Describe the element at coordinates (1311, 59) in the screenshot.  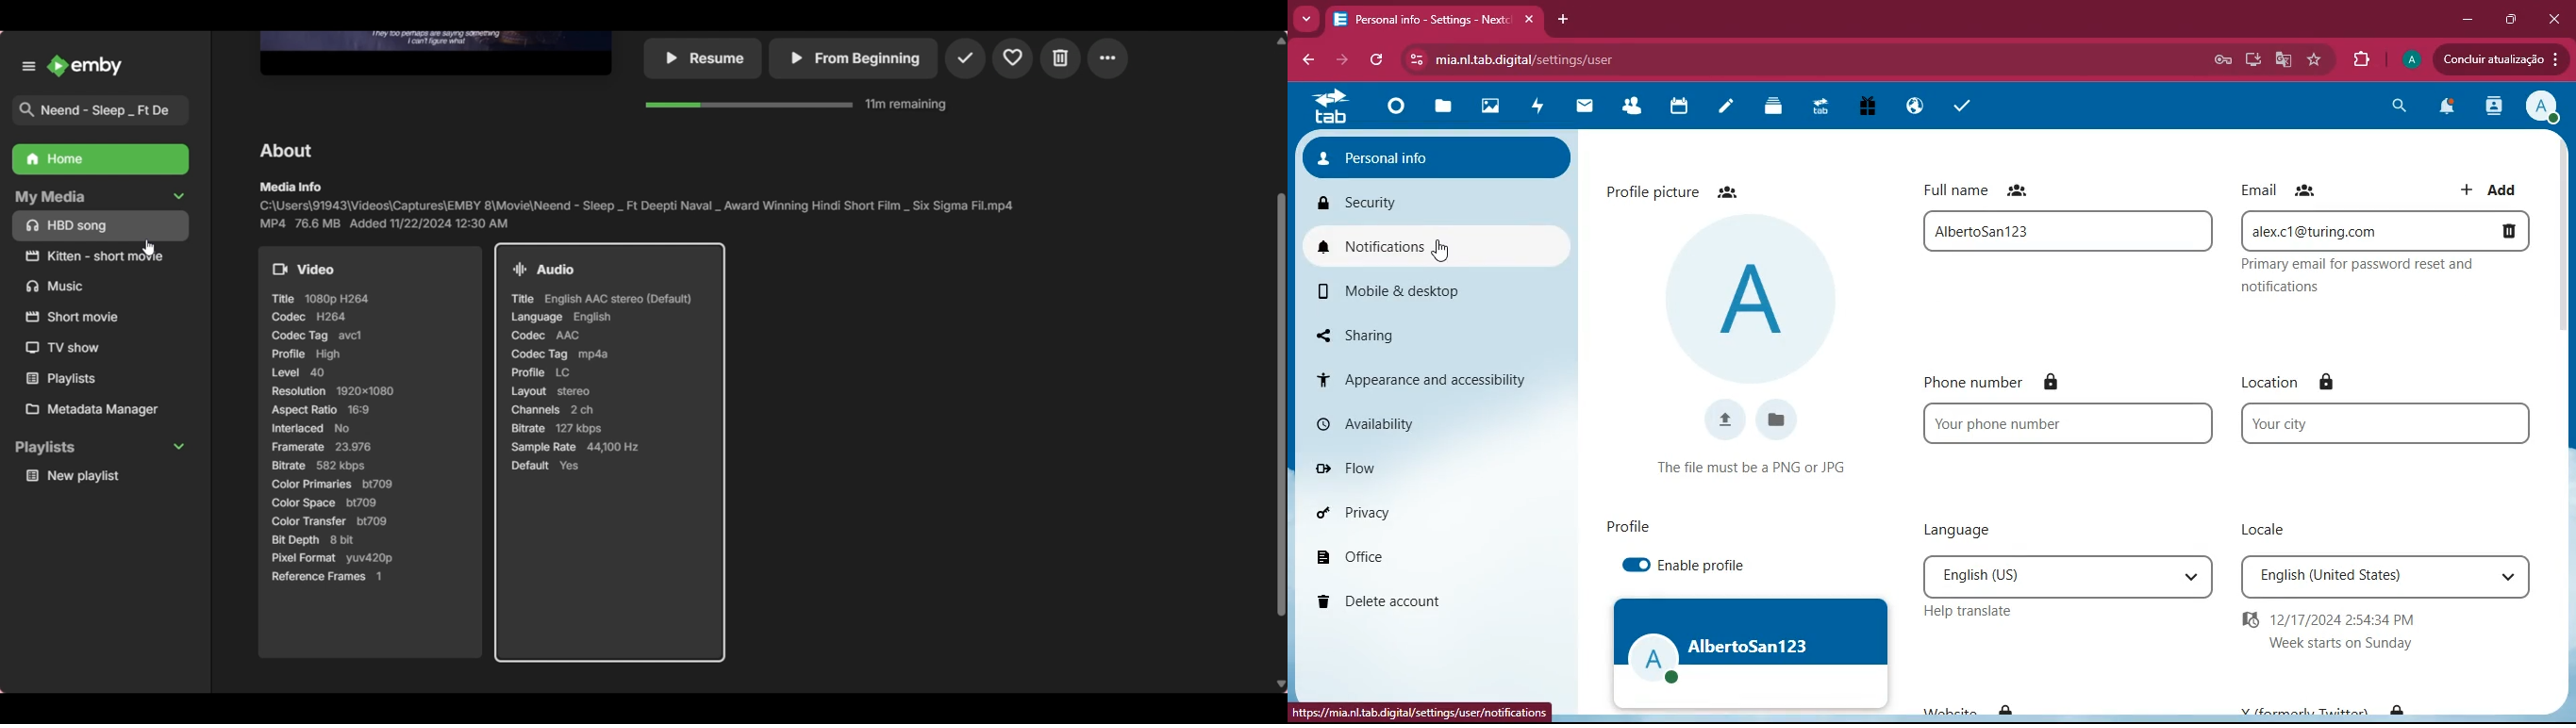
I see `back` at that location.